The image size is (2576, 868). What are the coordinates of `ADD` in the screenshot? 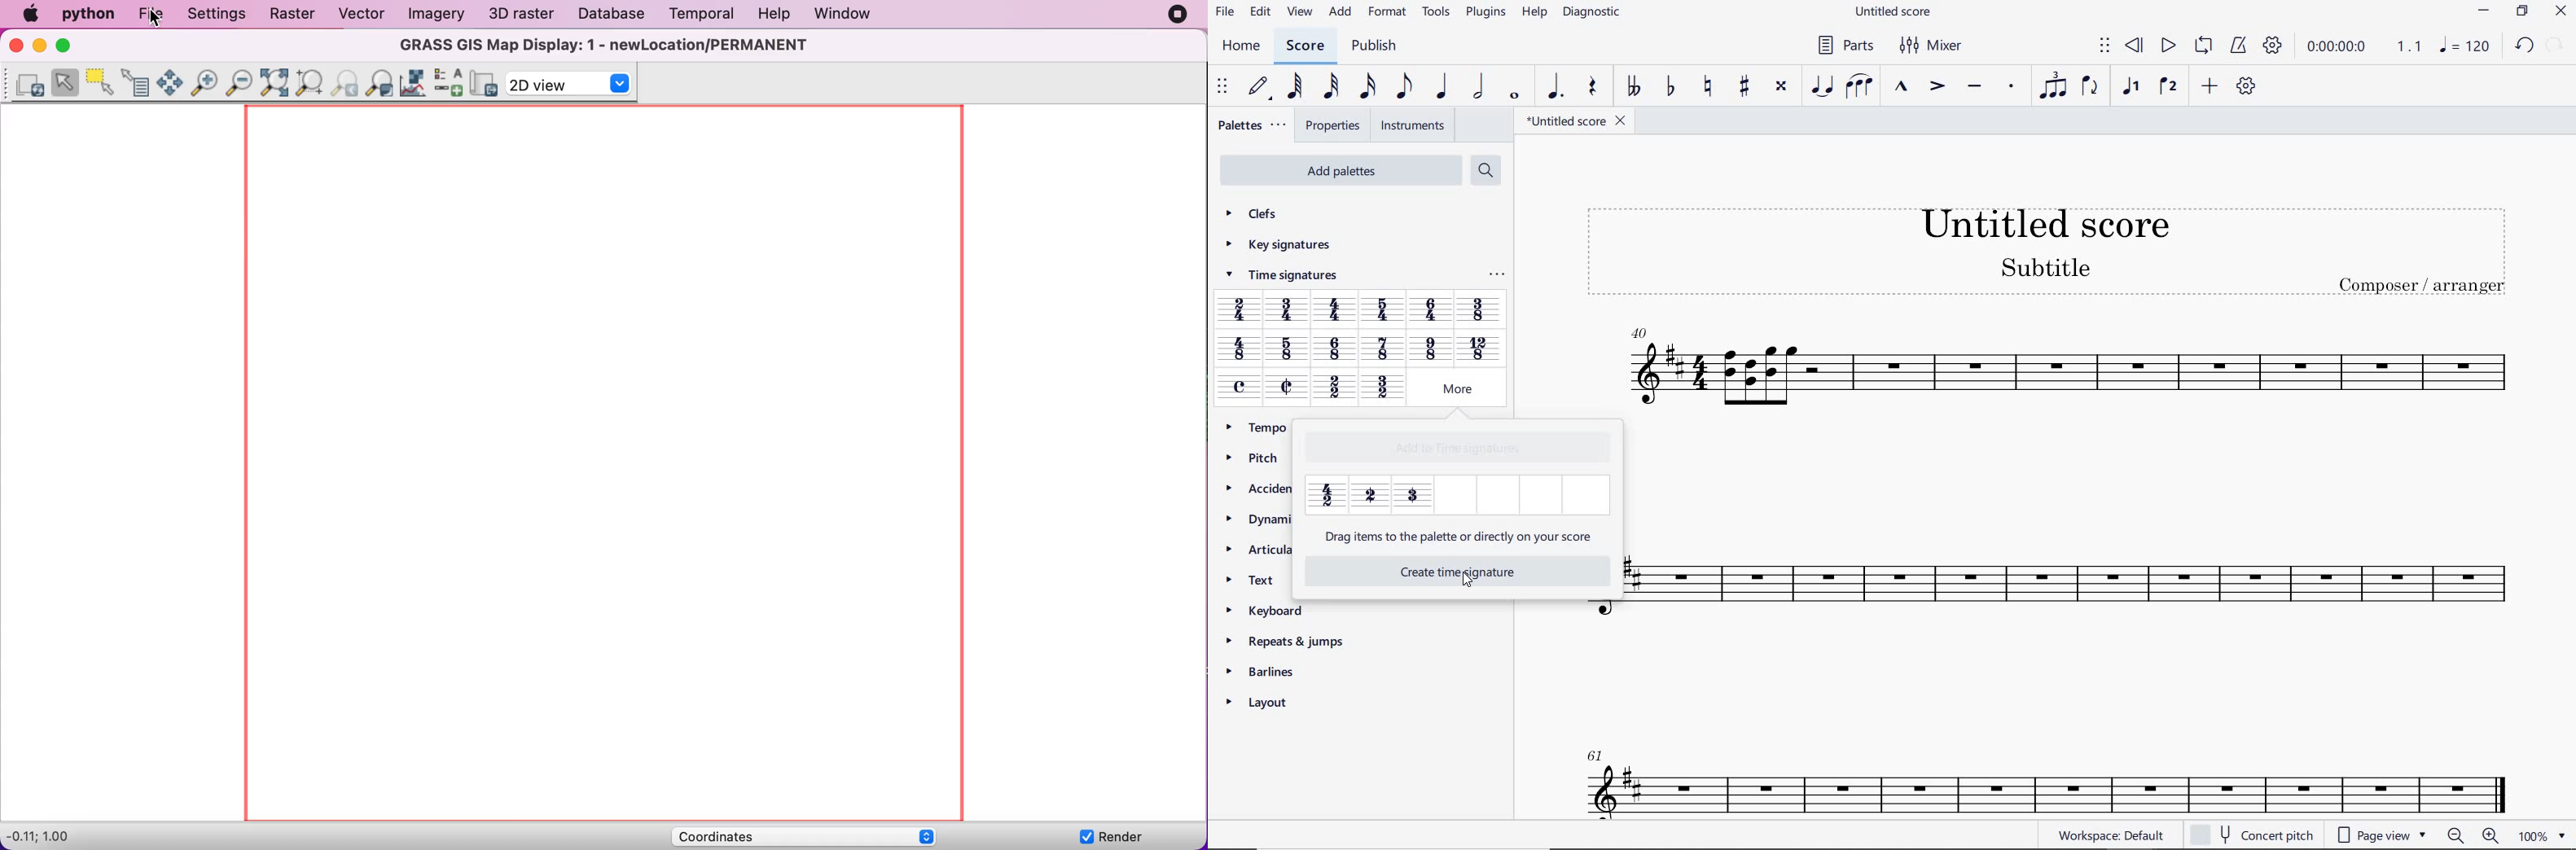 It's located at (2210, 85).